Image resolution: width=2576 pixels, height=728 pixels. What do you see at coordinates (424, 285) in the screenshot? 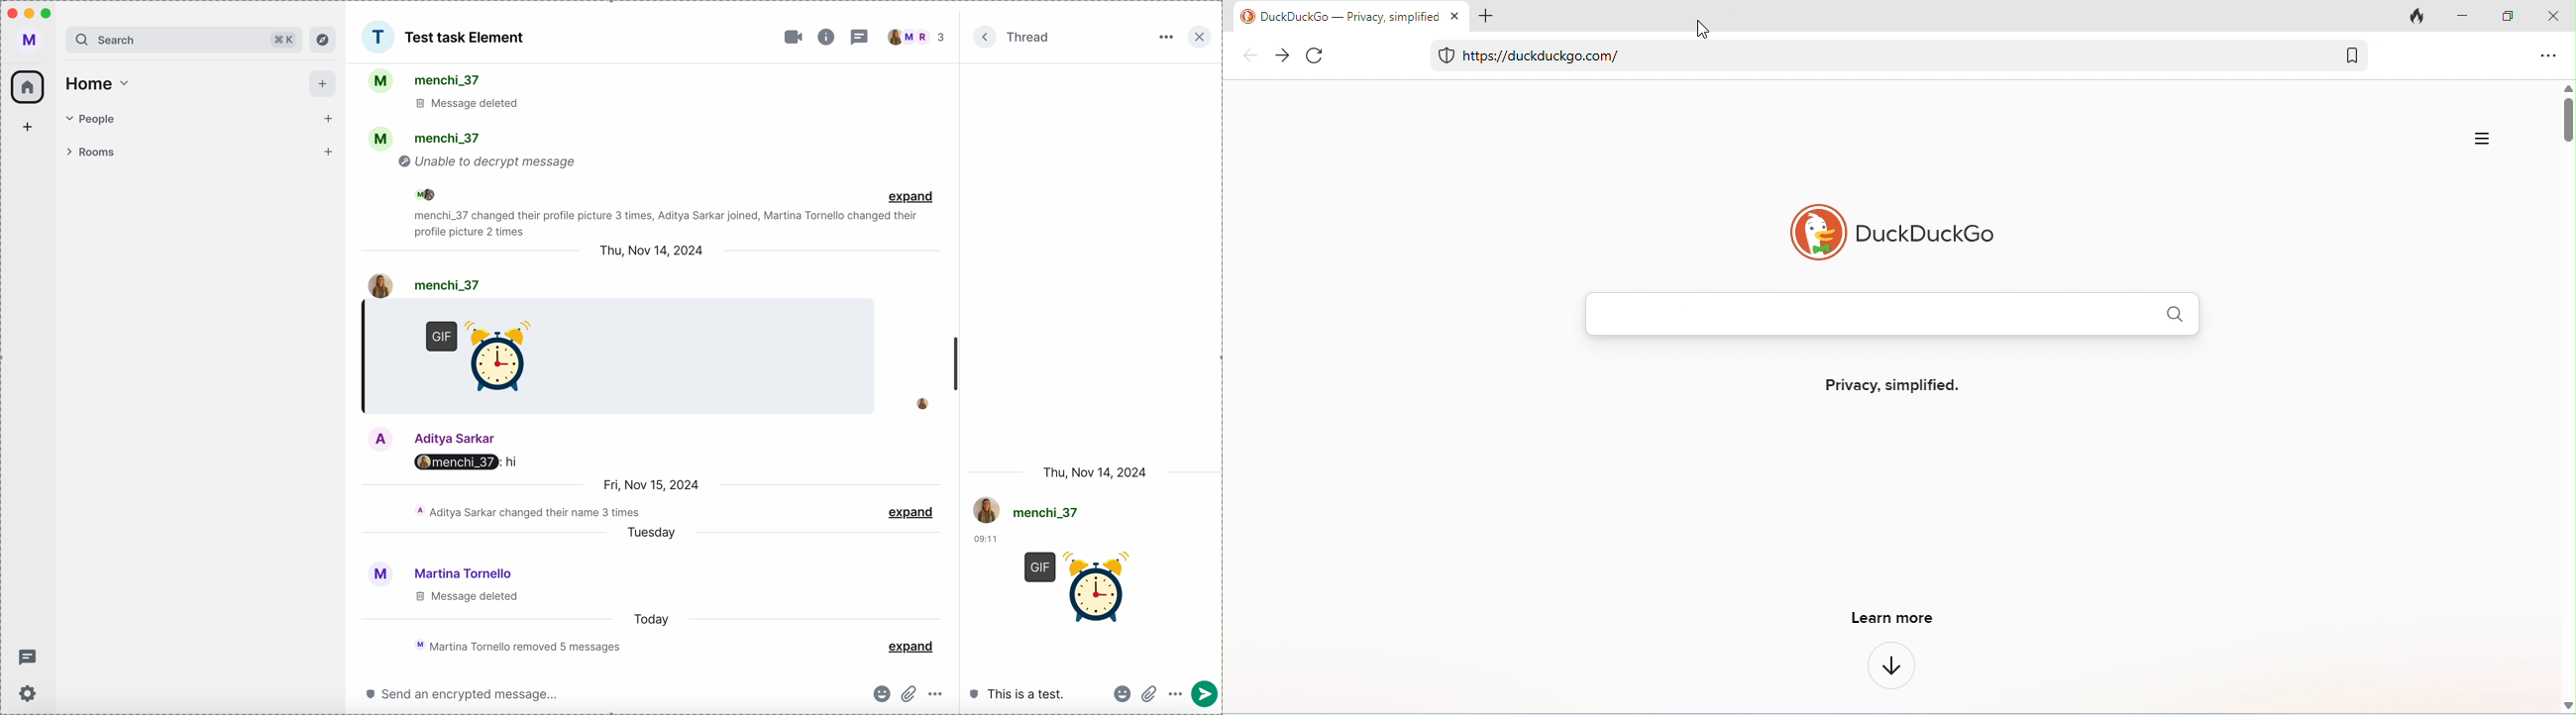
I see `user` at bounding box center [424, 285].